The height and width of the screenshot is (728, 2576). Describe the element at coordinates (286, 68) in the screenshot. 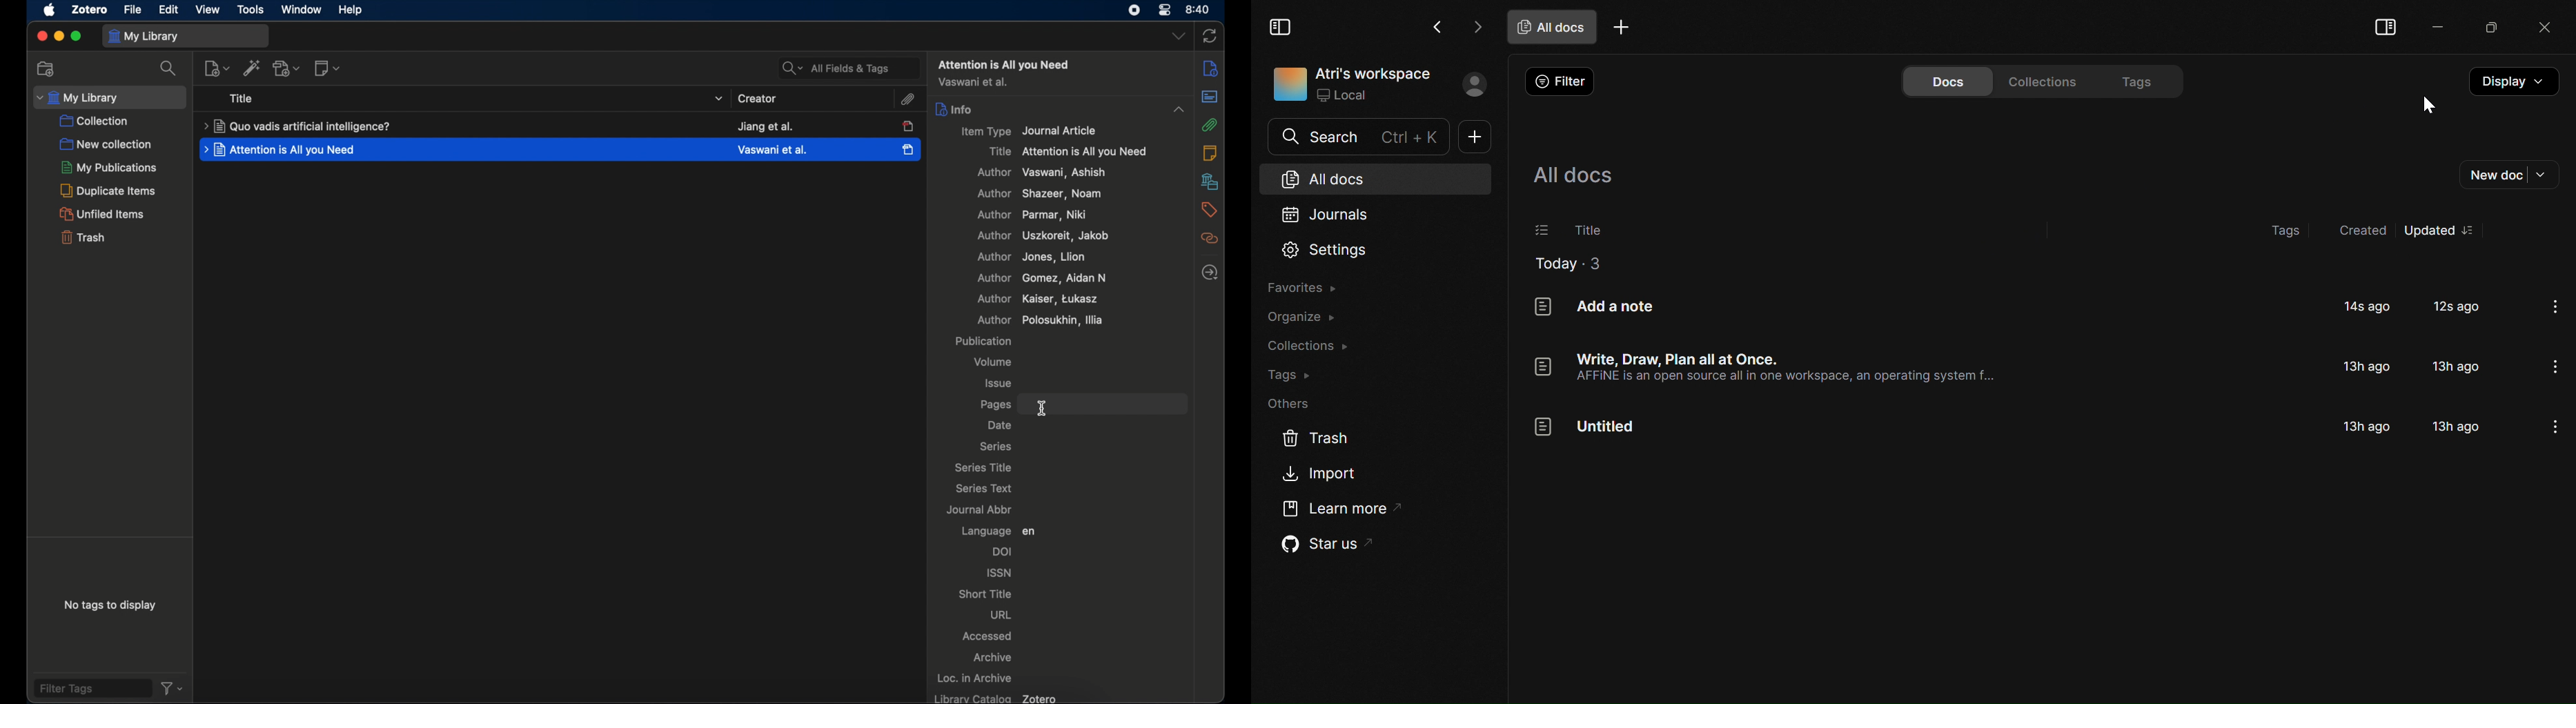

I see `add attachment` at that location.